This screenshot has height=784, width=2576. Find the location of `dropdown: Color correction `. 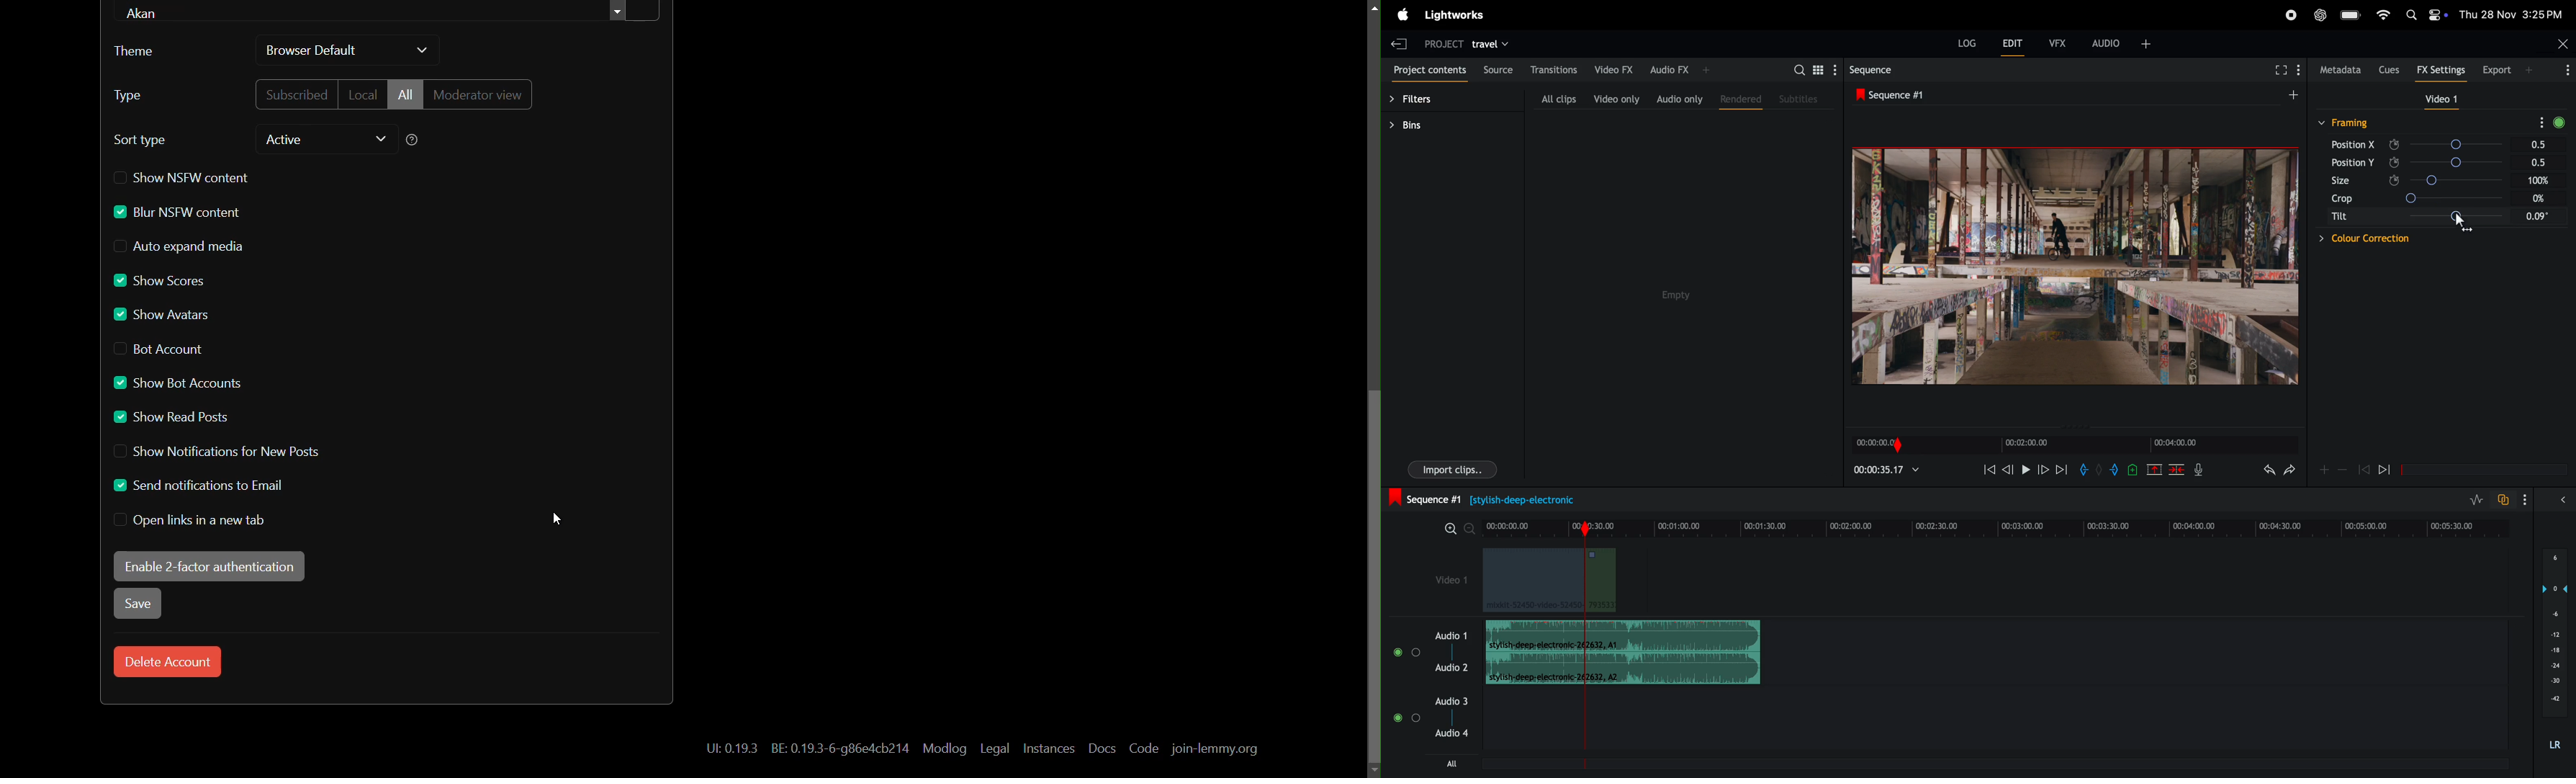

dropdown: Color correction  is located at coordinates (2362, 241).